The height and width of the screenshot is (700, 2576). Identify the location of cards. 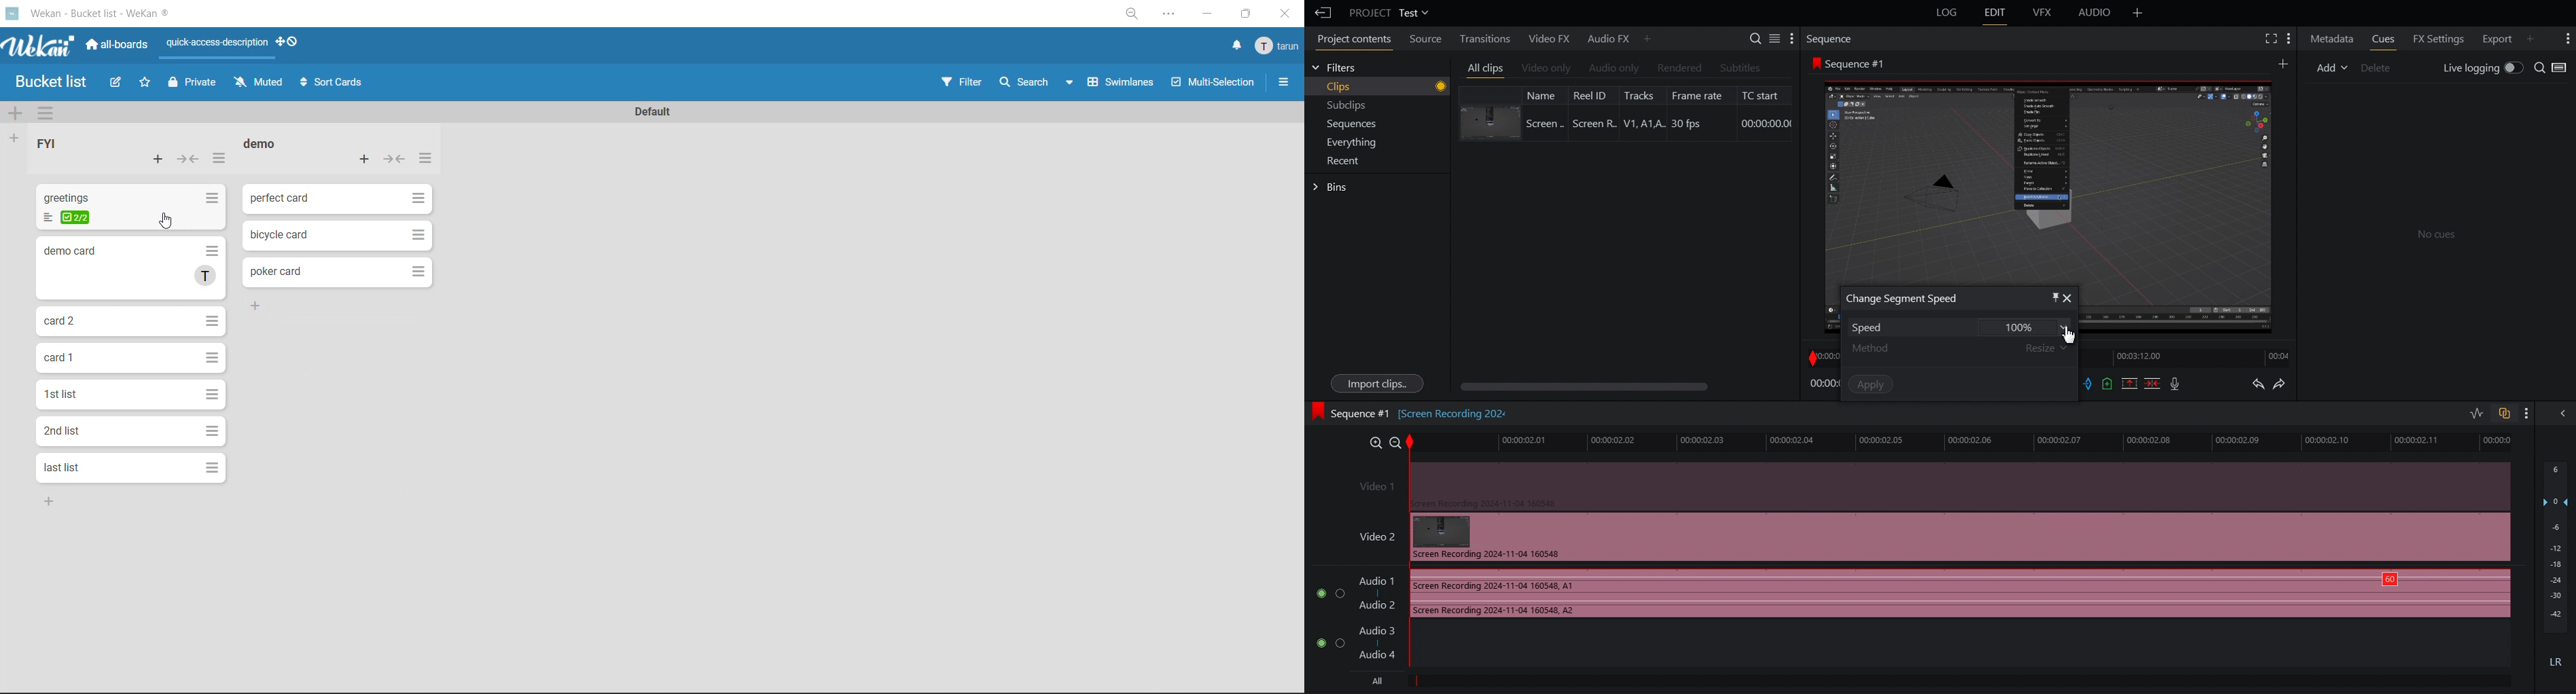
(129, 432).